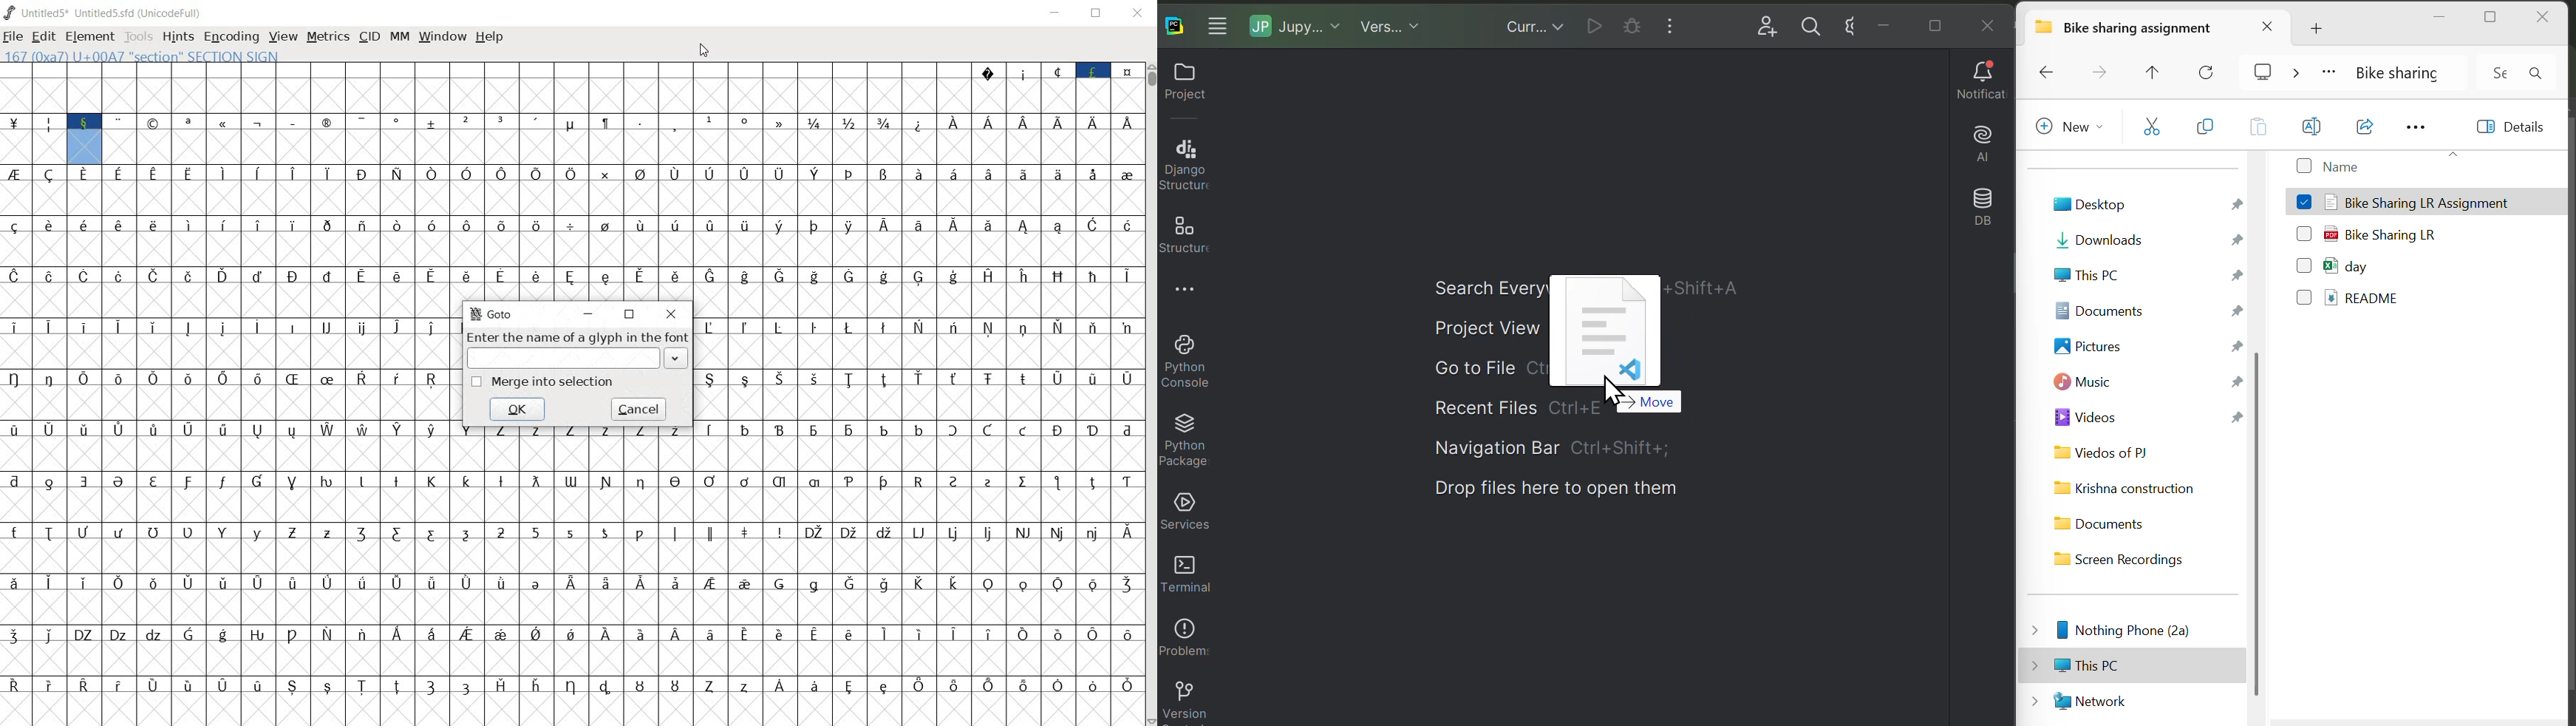 The height and width of the screenshot is (728, 2576). I want to click on special alphabets, so click(432, 703).